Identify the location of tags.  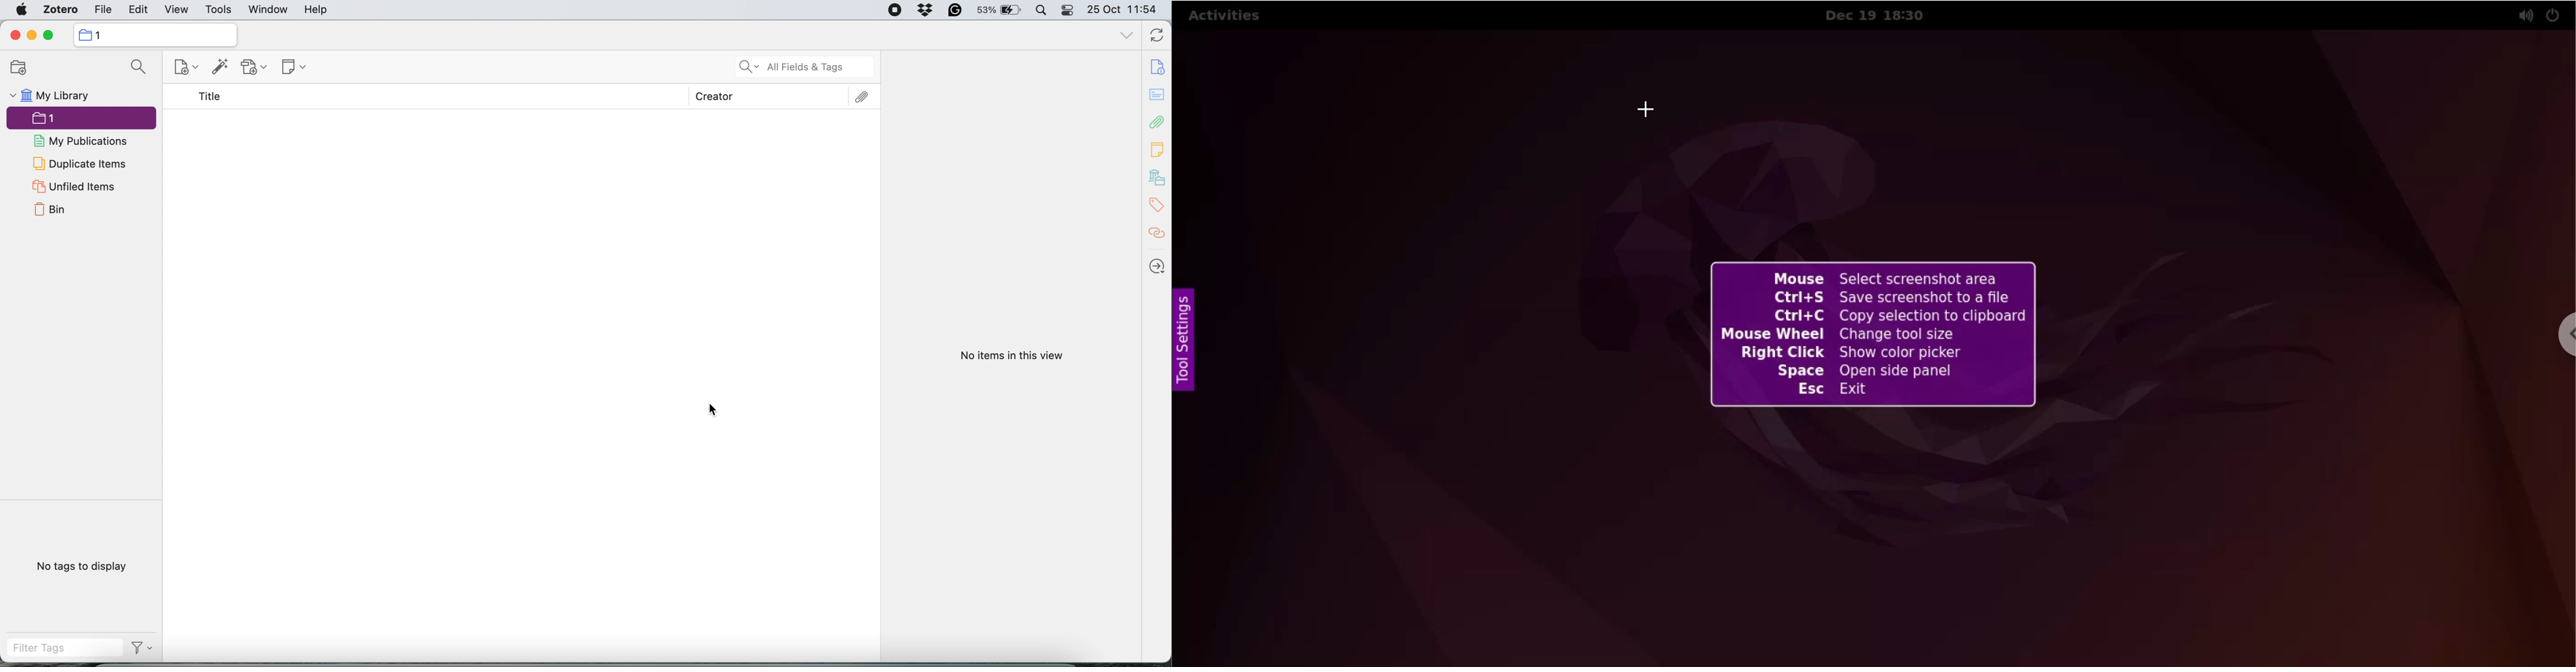
(1158, 206).